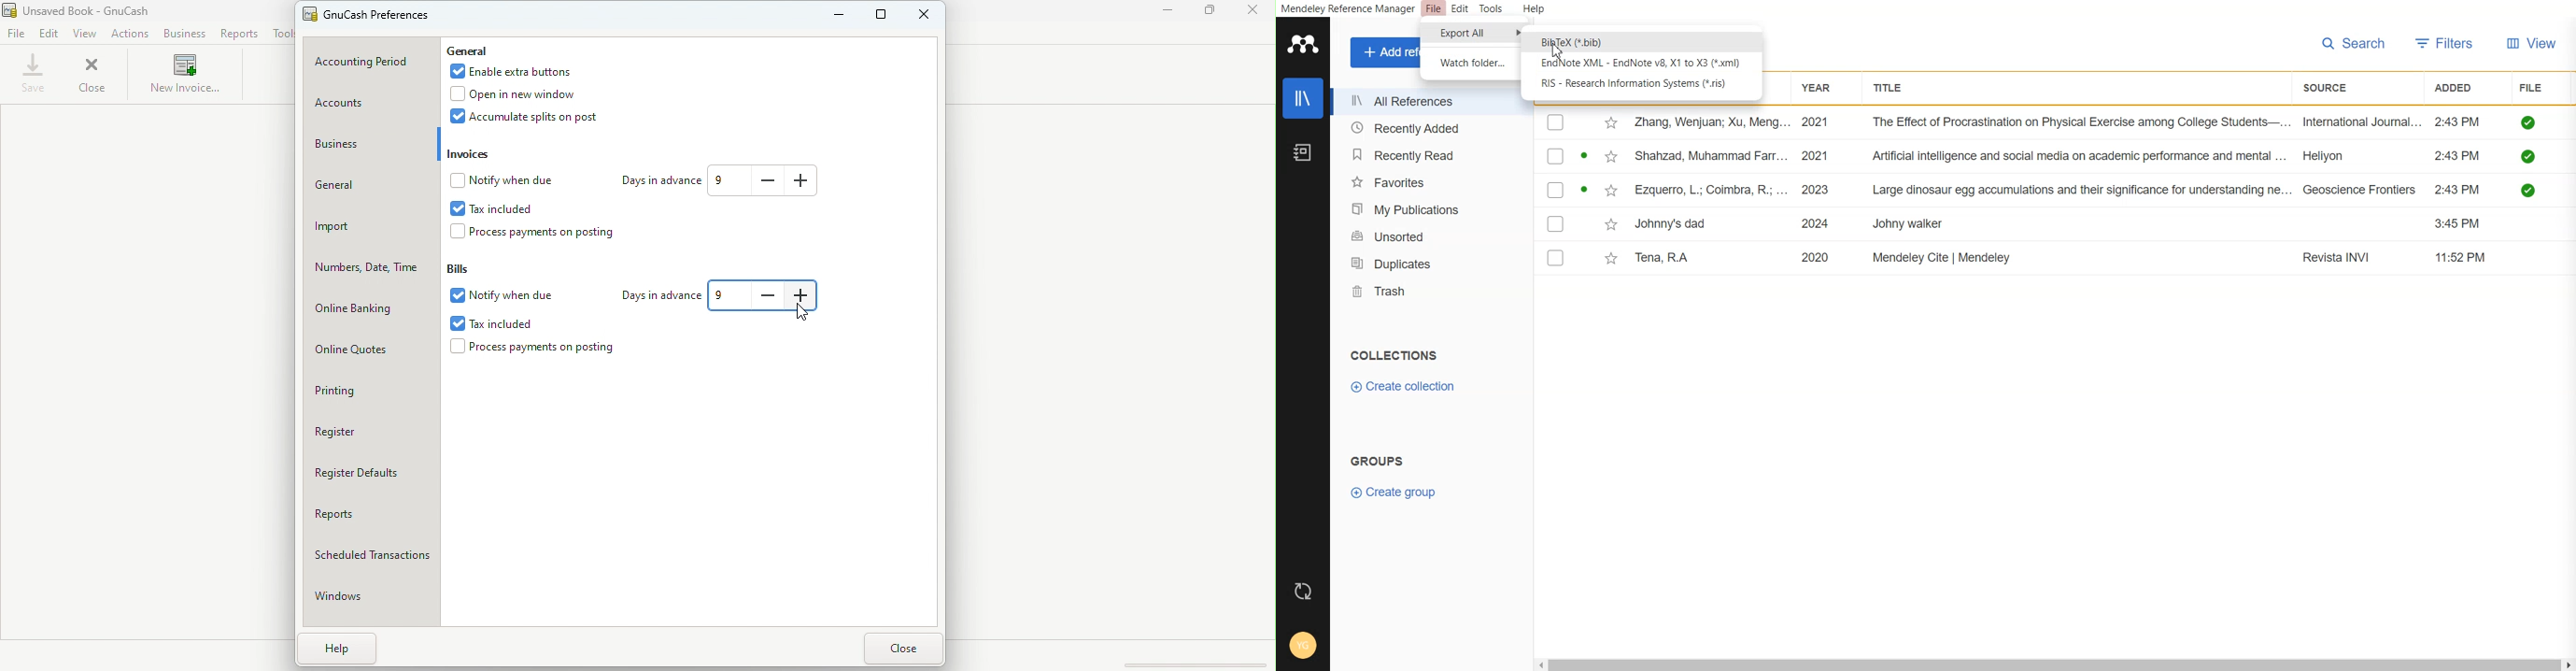 This screenshot has width=2576, height=672. What do you see at coordinates (373, 59) in the screenshot?
I see `Accounting period` at bounding box center [373, 59].